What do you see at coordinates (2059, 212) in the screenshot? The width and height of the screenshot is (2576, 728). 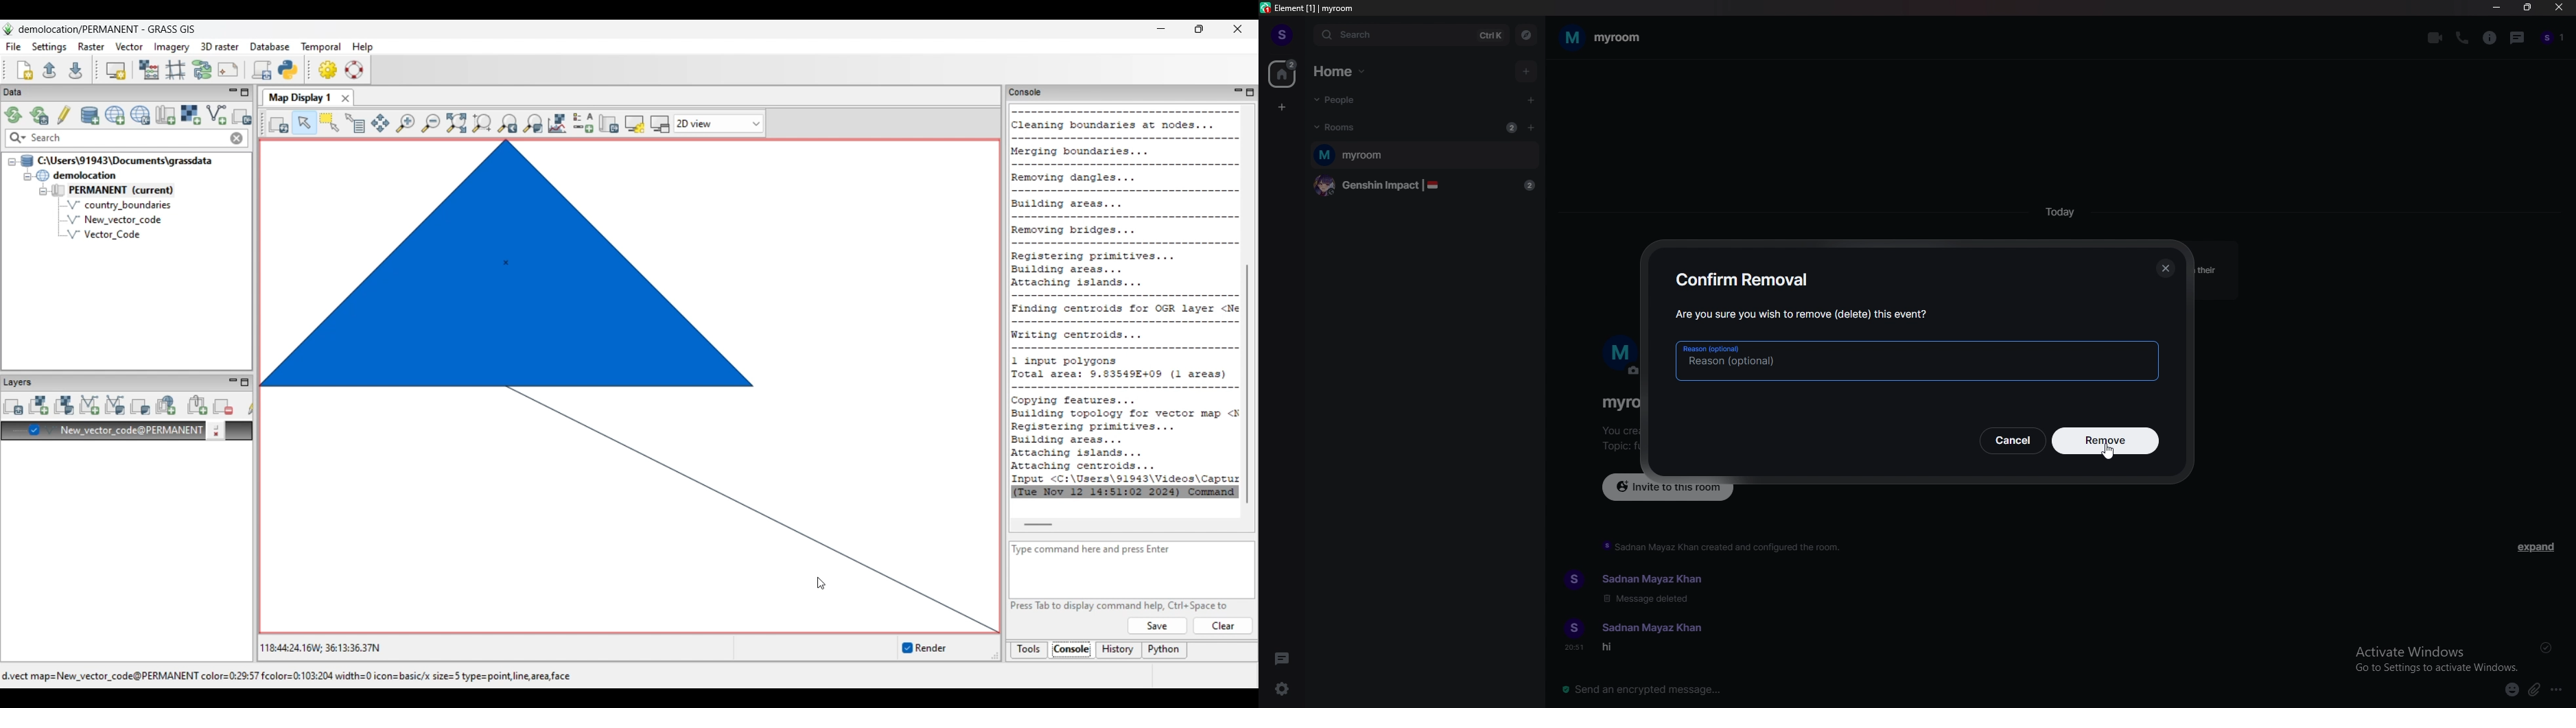 I see `today` at bounding box center [2059, 212].